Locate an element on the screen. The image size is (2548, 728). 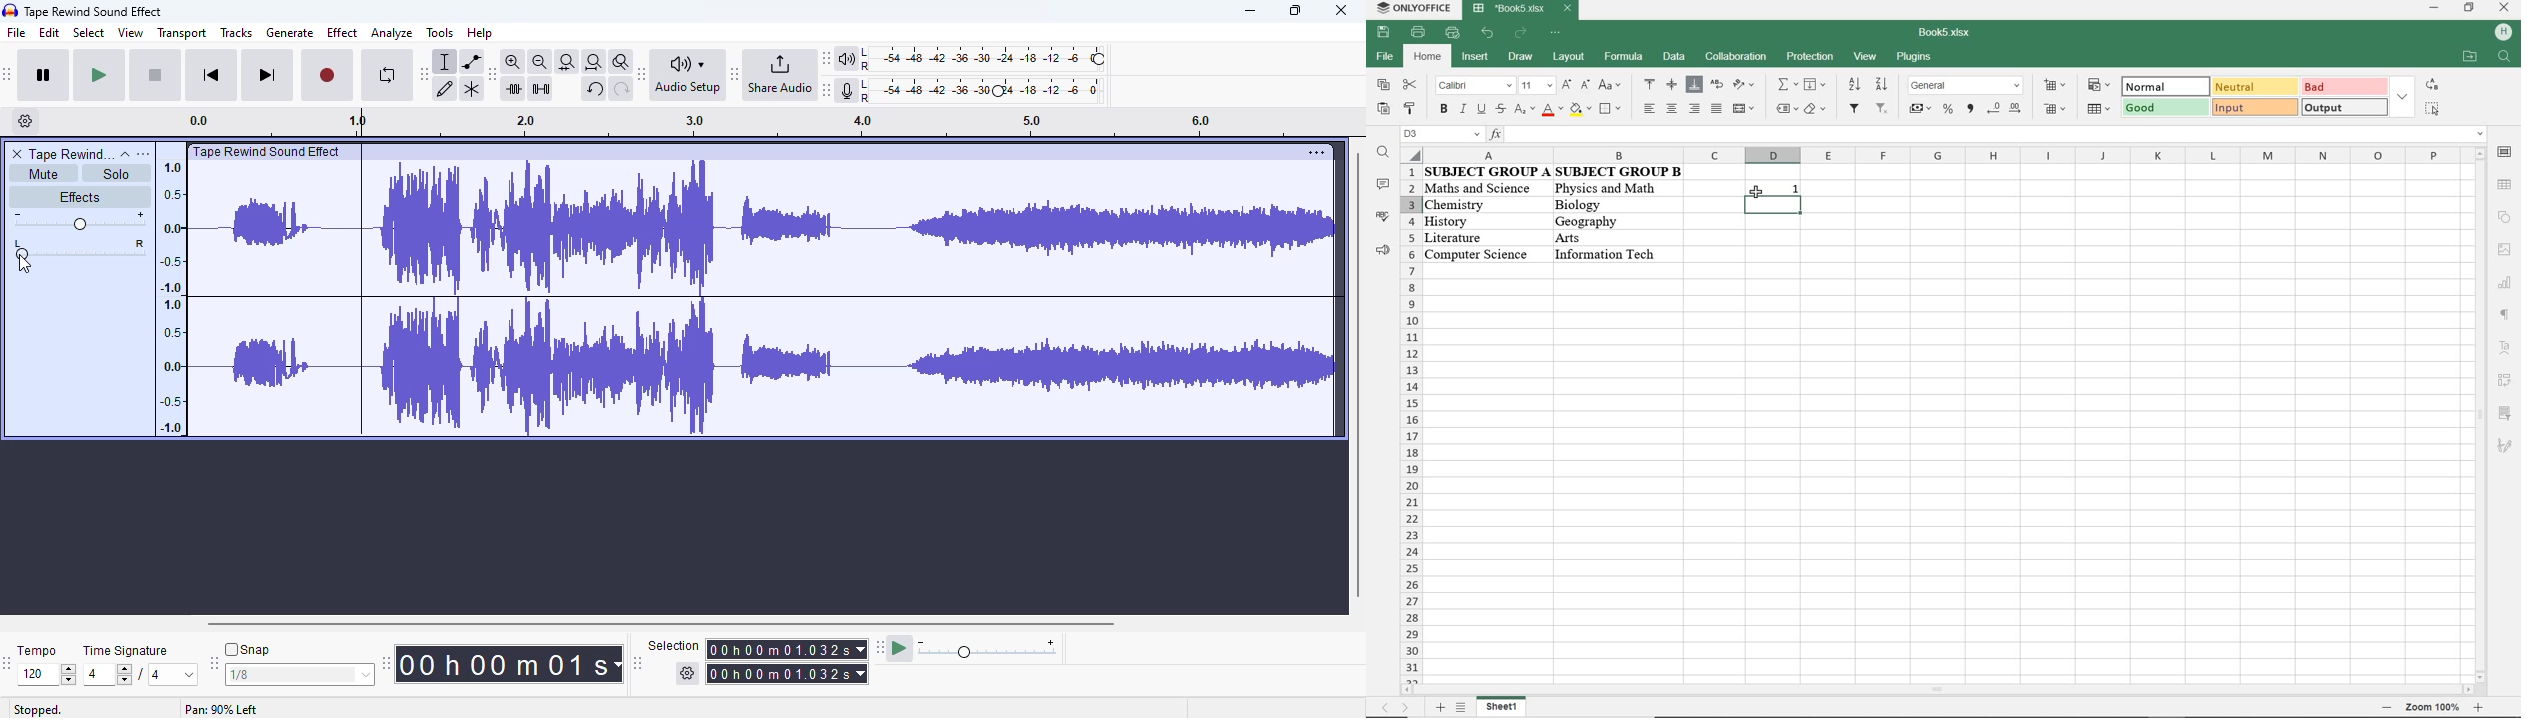
120 is located at coordinates (46, 675).